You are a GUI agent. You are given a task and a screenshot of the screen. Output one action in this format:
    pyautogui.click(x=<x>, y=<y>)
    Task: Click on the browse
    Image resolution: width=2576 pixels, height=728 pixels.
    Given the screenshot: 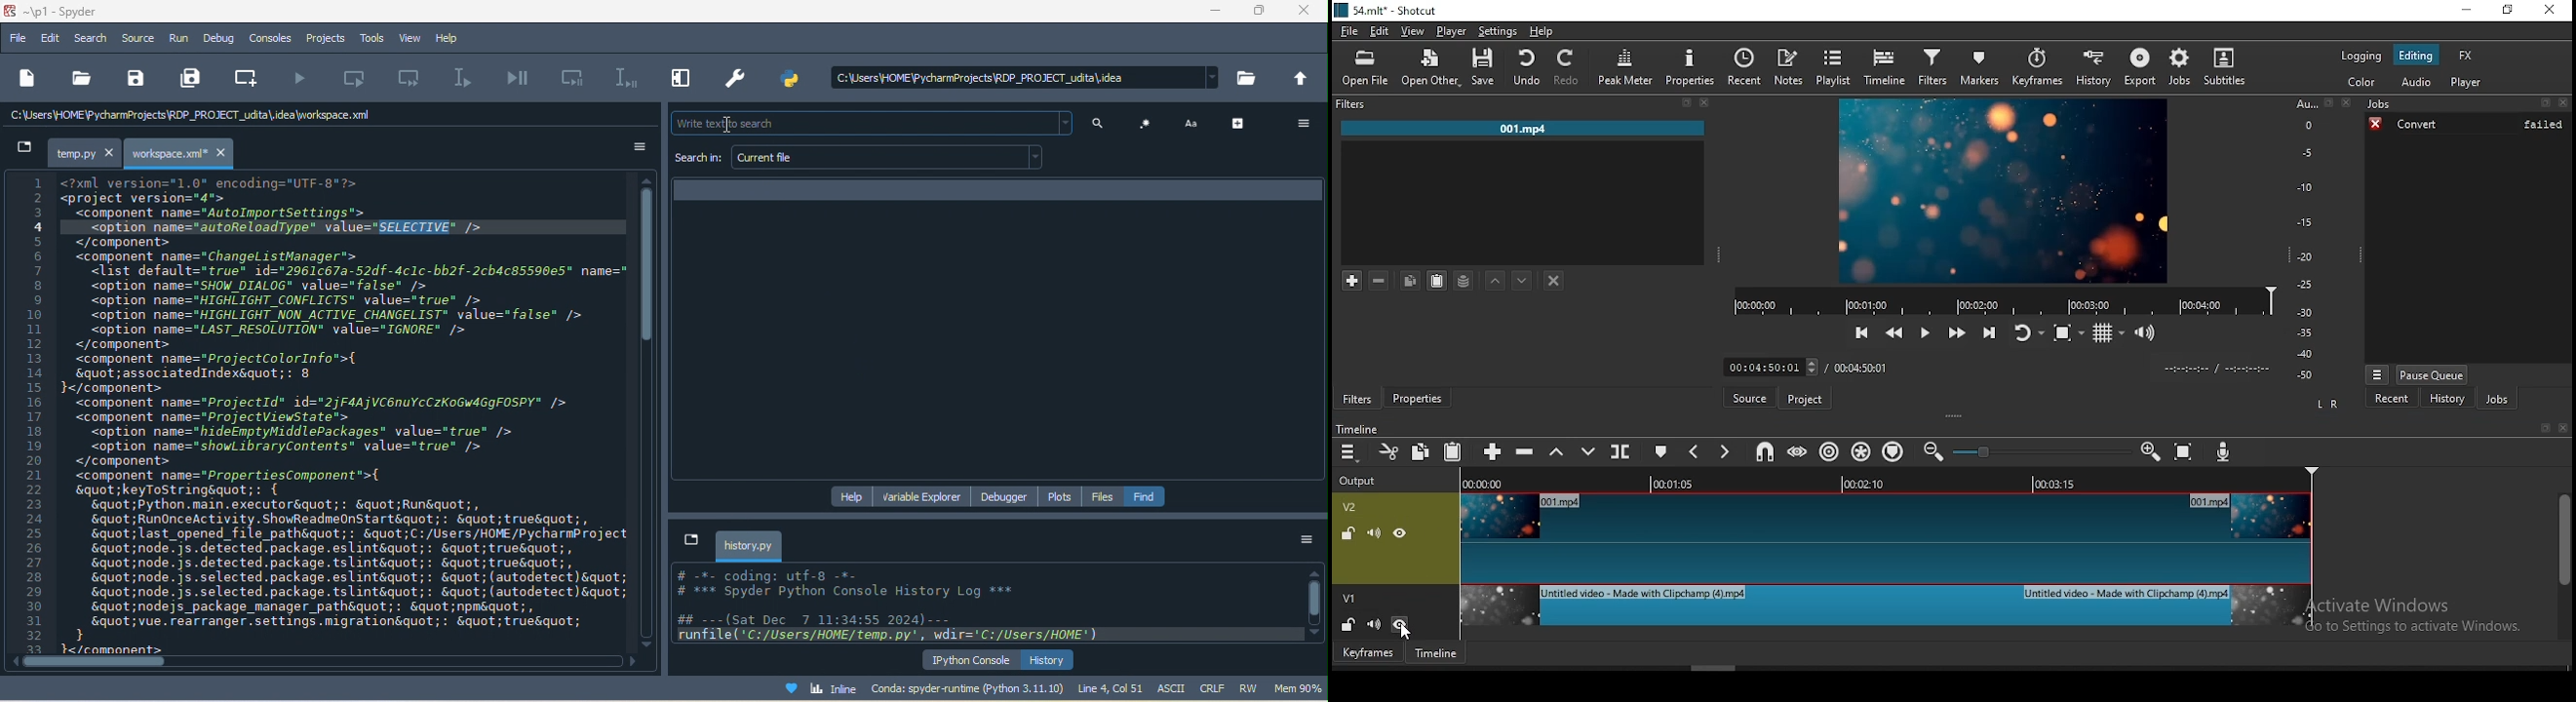 What is the action you would take?
    pyautogui.click(x=1249, y=82)
    